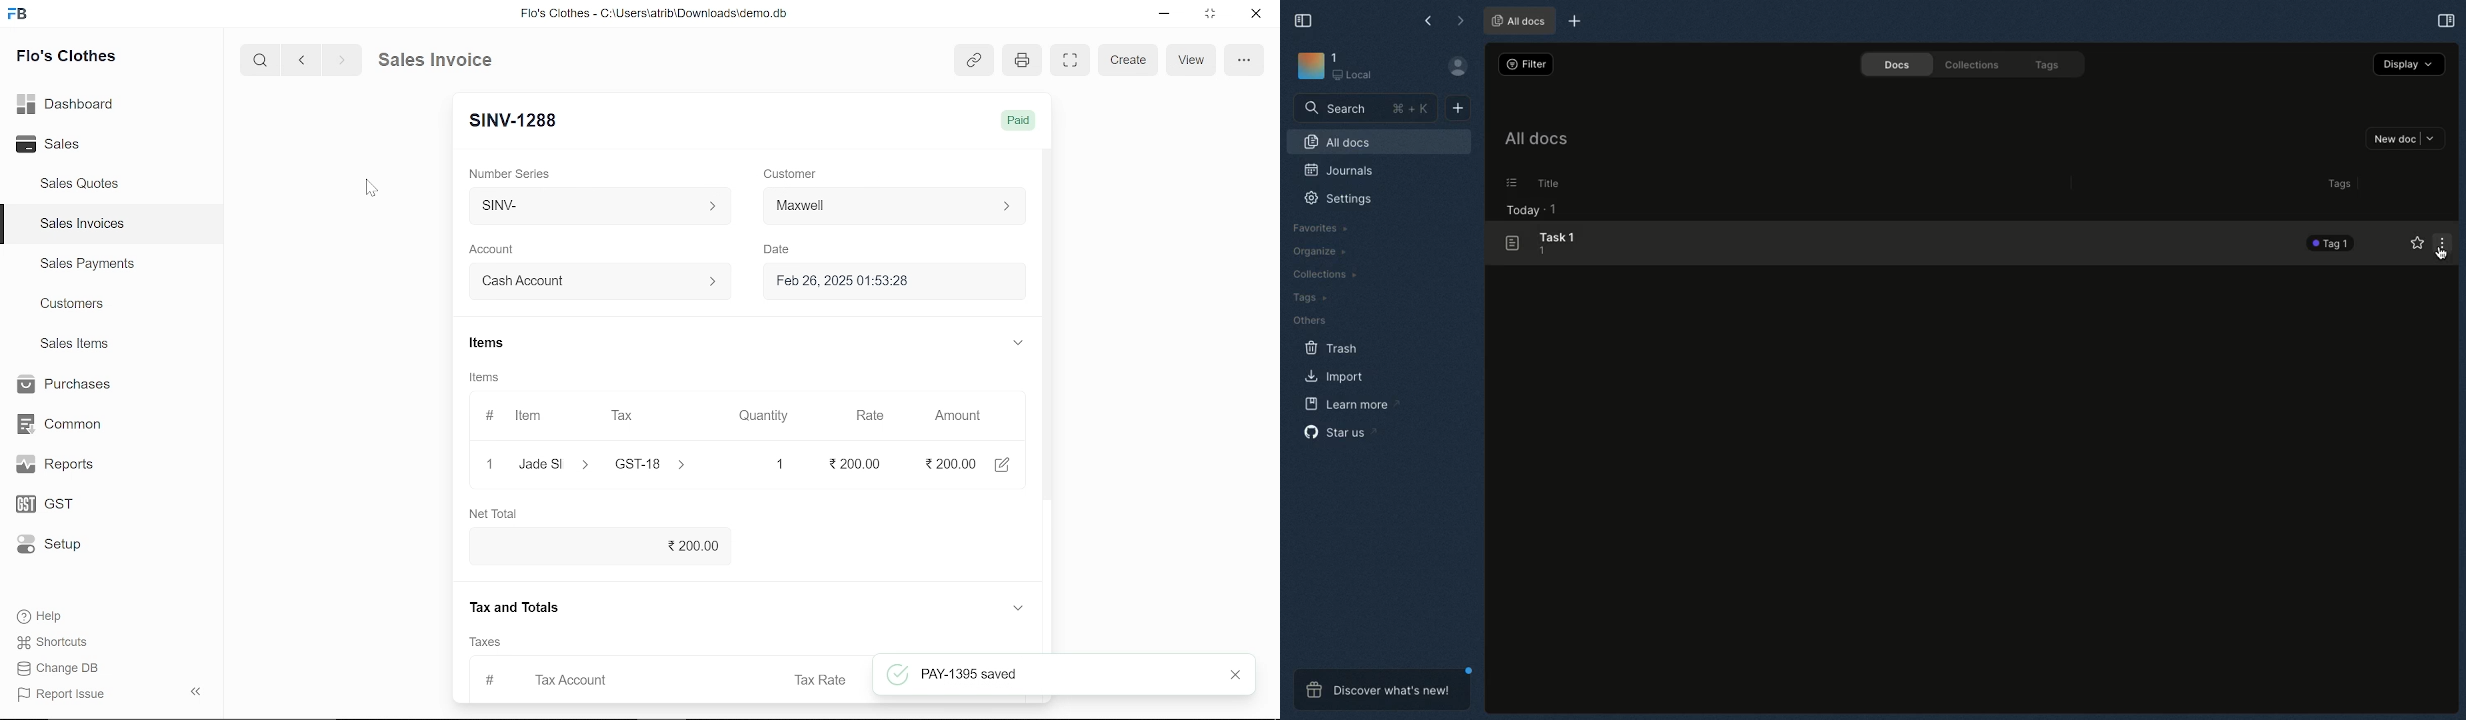  Describe the element at coordinates (1069, 60) in the screenshot. I see `full screen` at that location.